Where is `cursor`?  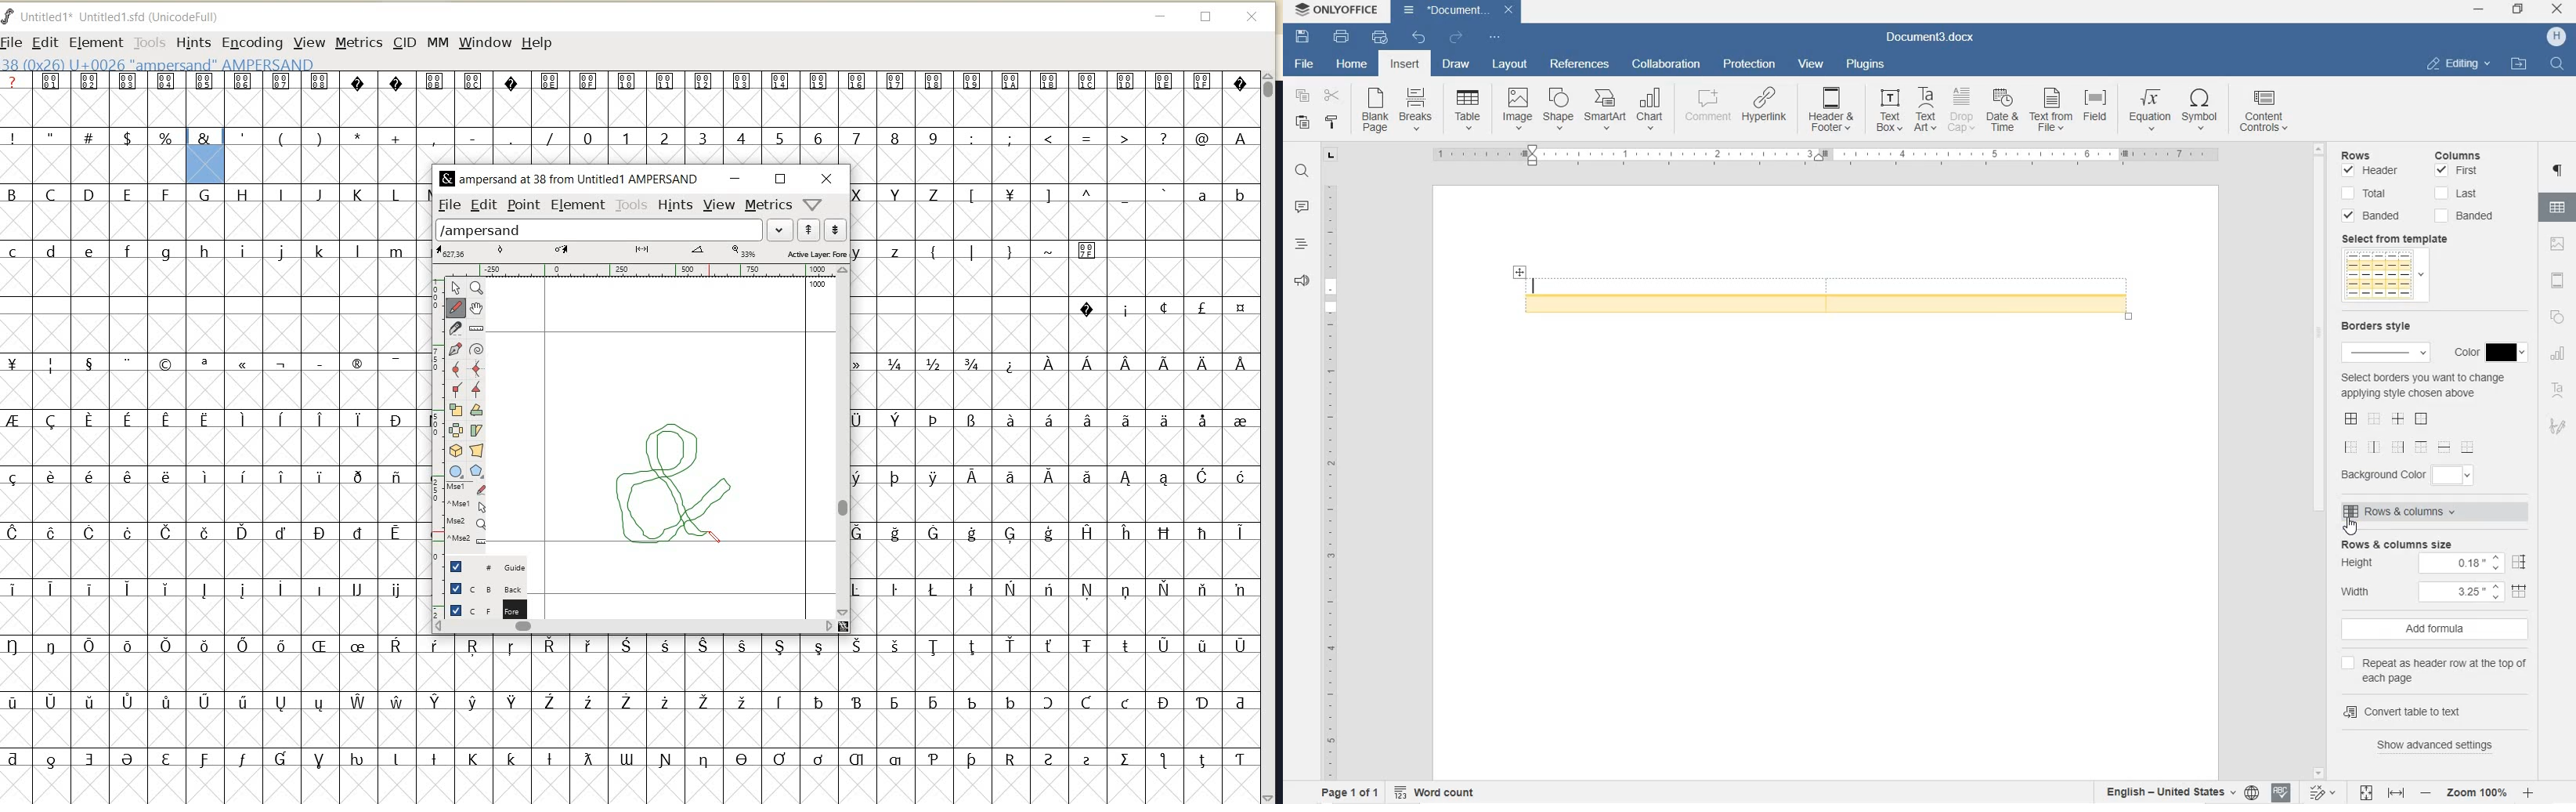 cursor is located at coordinates (2351, 528).